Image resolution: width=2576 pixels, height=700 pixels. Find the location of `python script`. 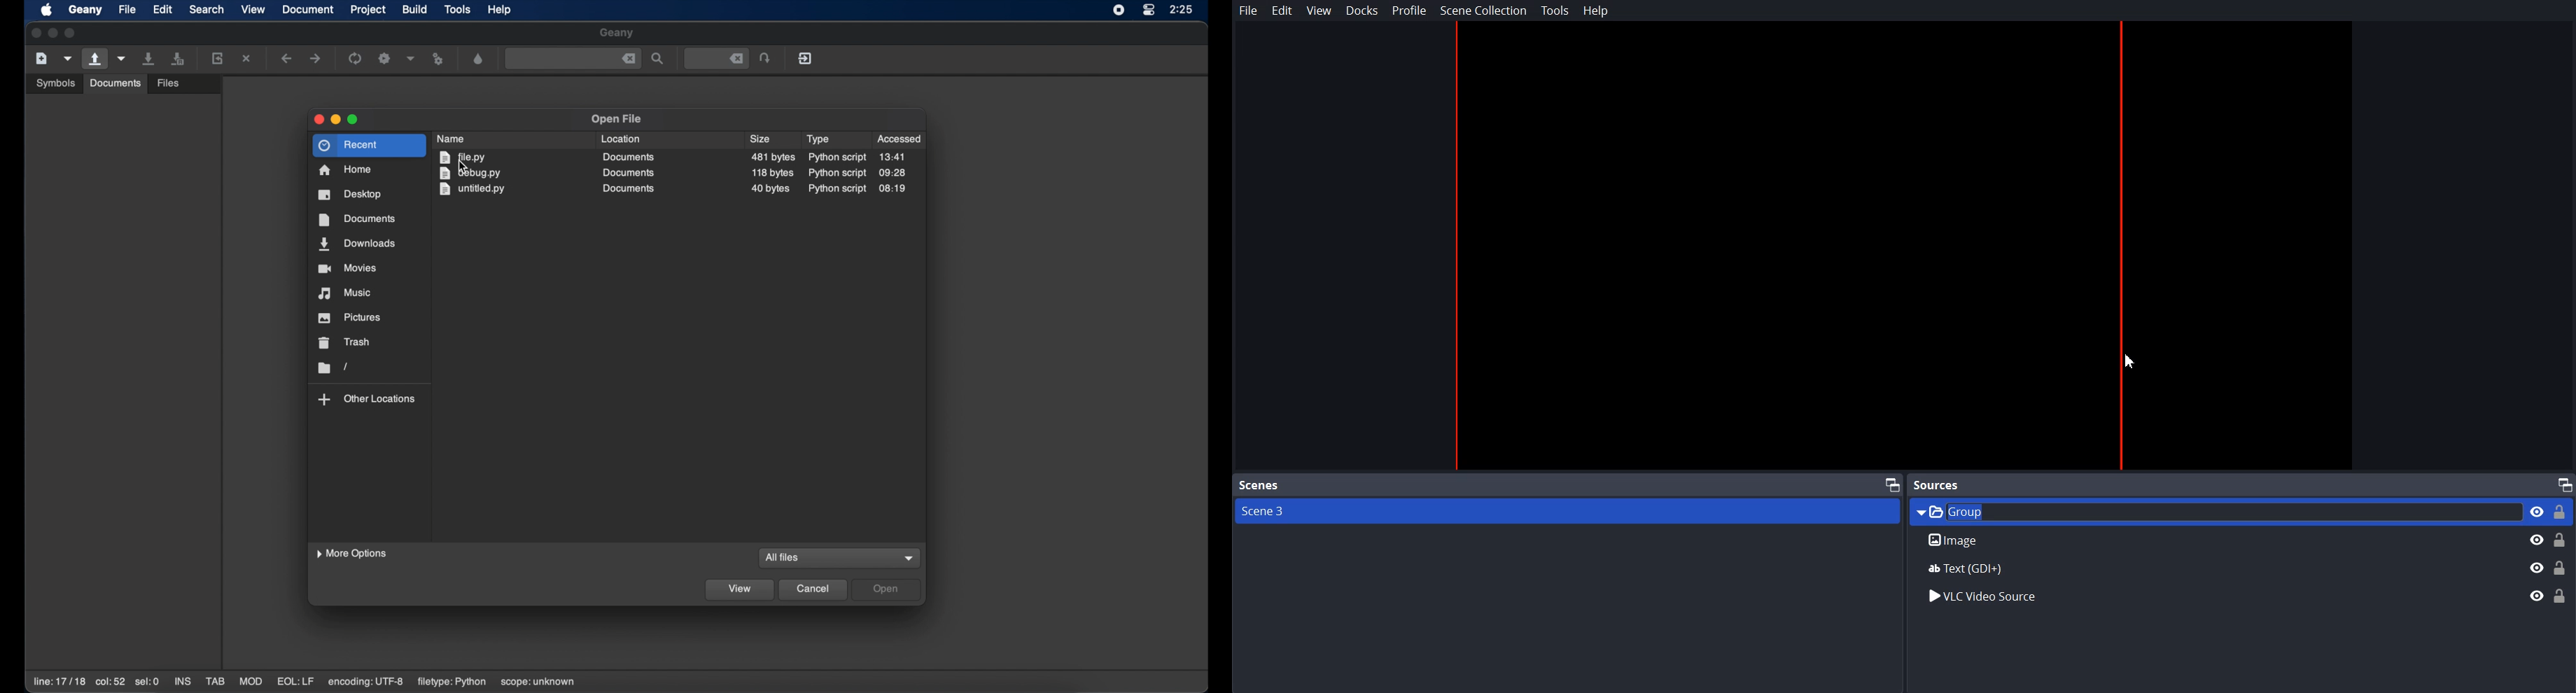

python script is located at coordinates (837, 173).